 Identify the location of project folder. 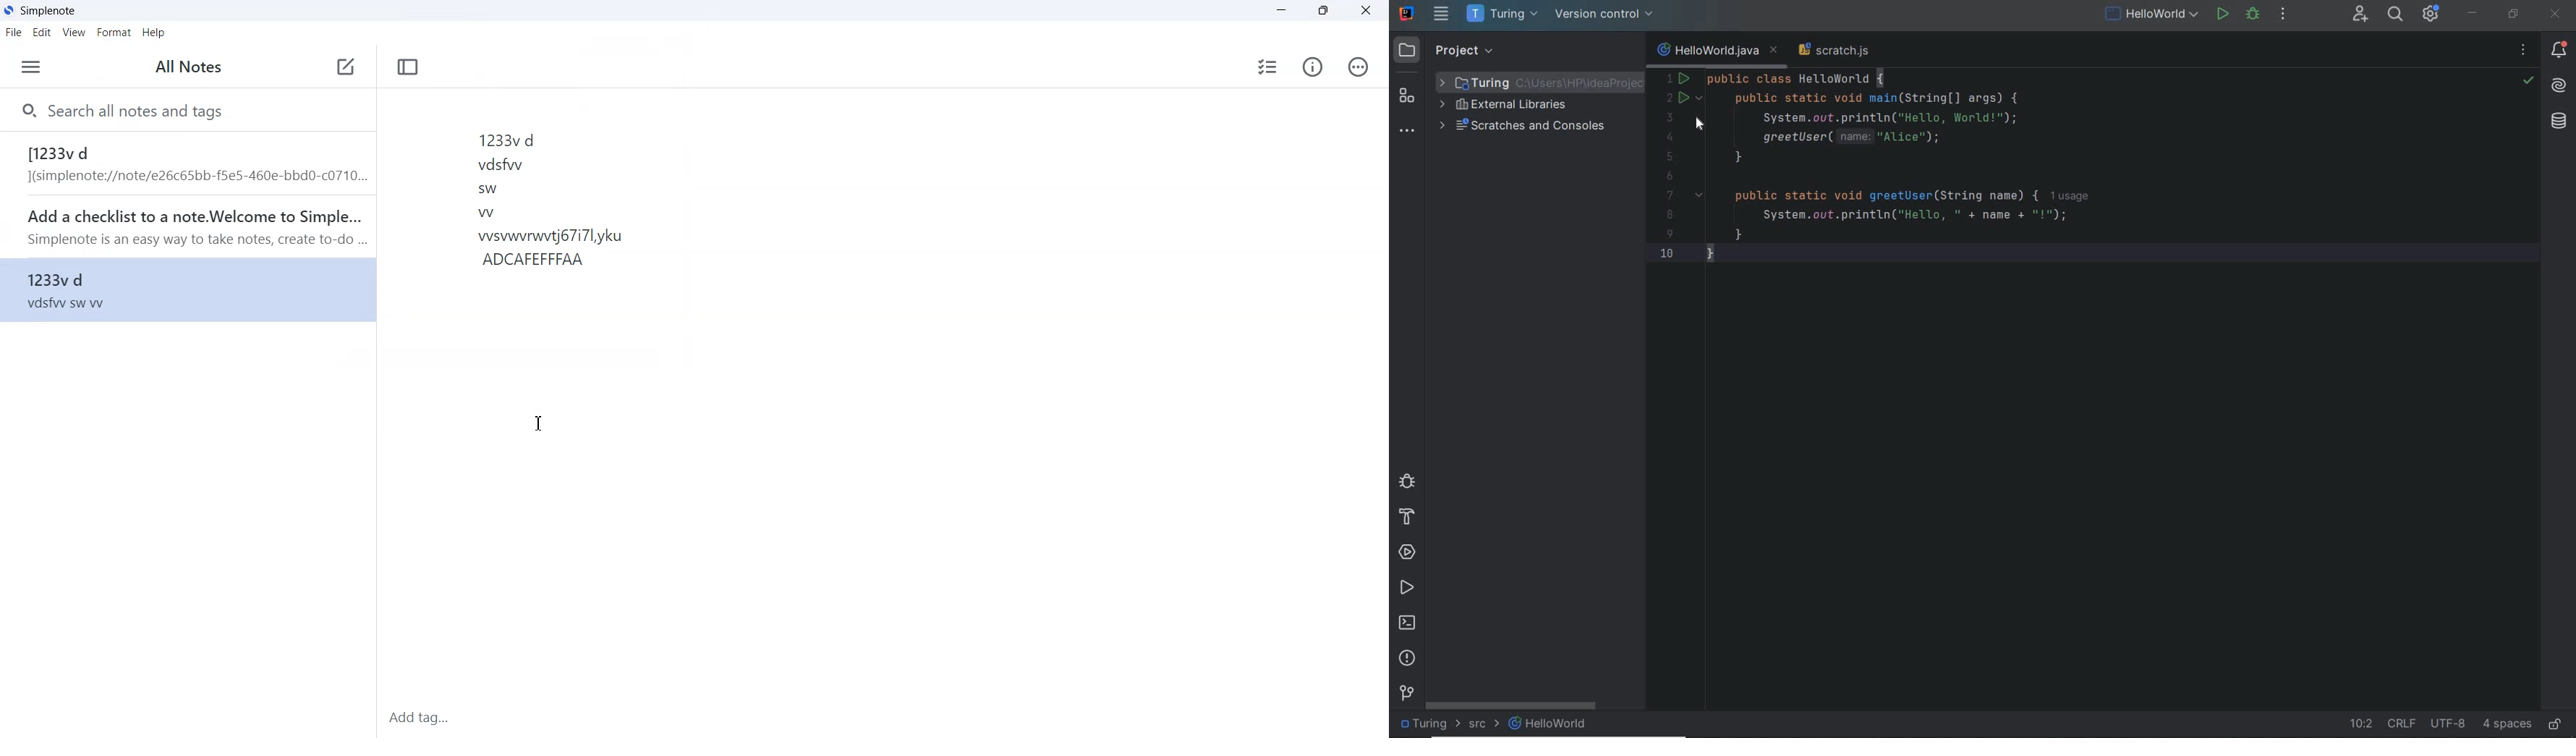
(1425, 725).